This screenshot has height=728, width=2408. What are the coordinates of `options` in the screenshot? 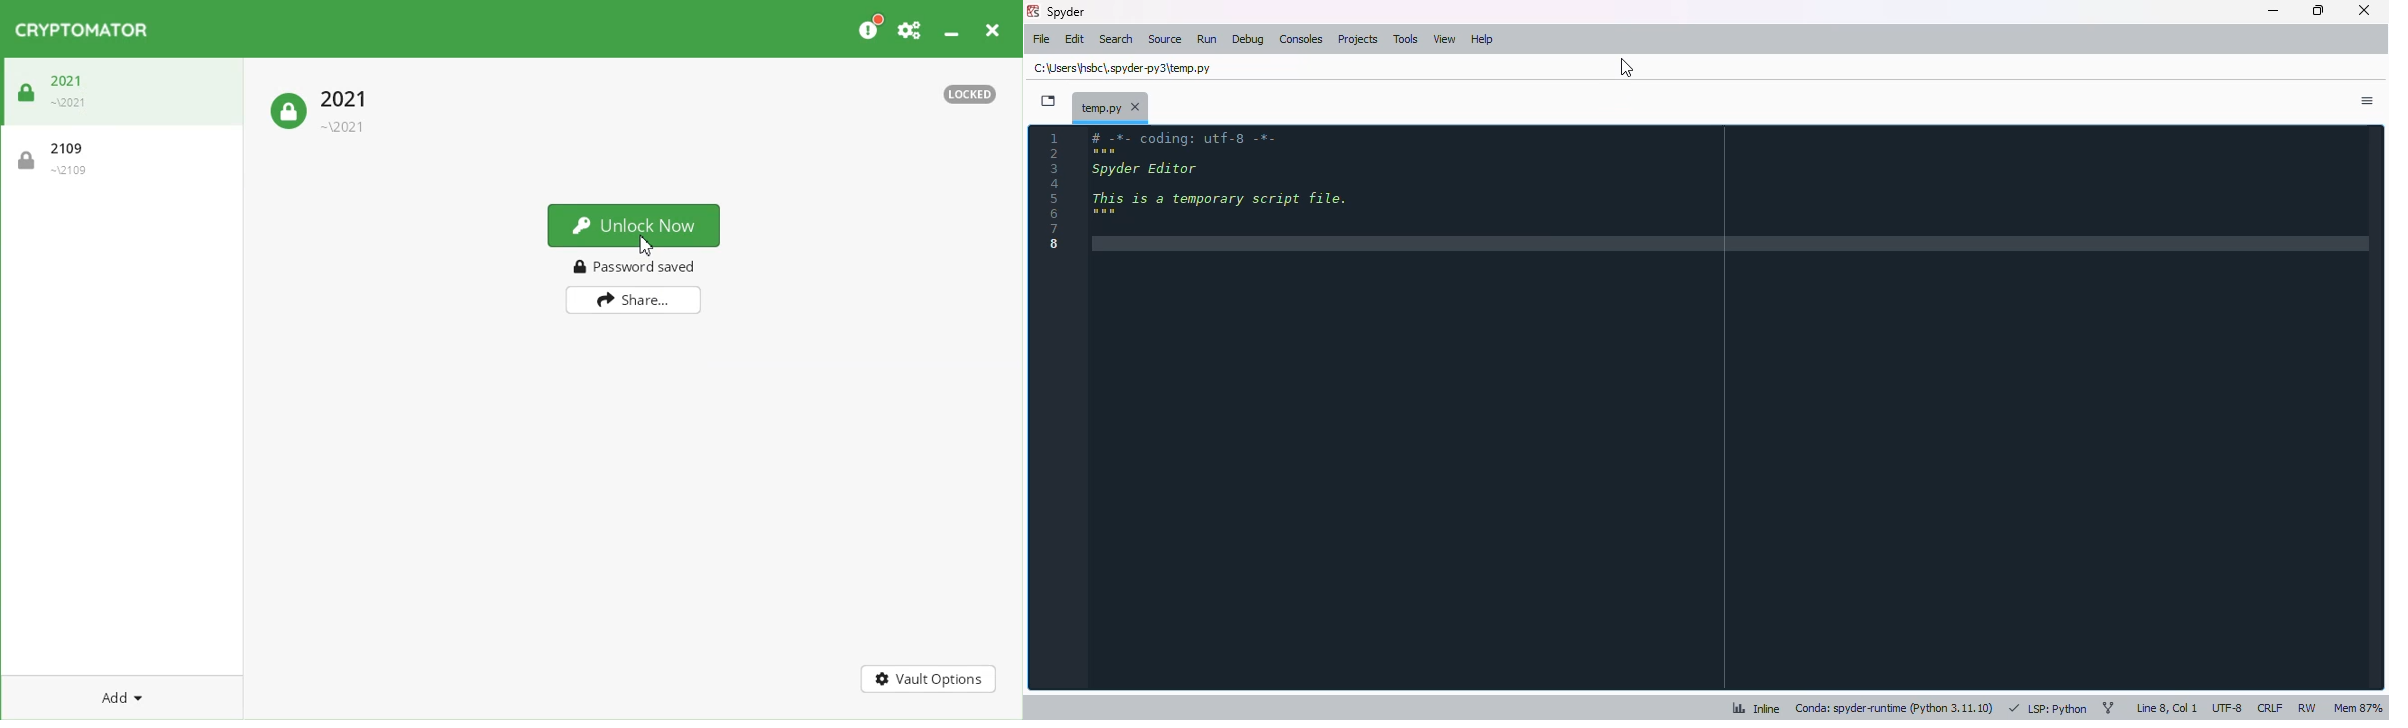 It's located at (2368, 101).